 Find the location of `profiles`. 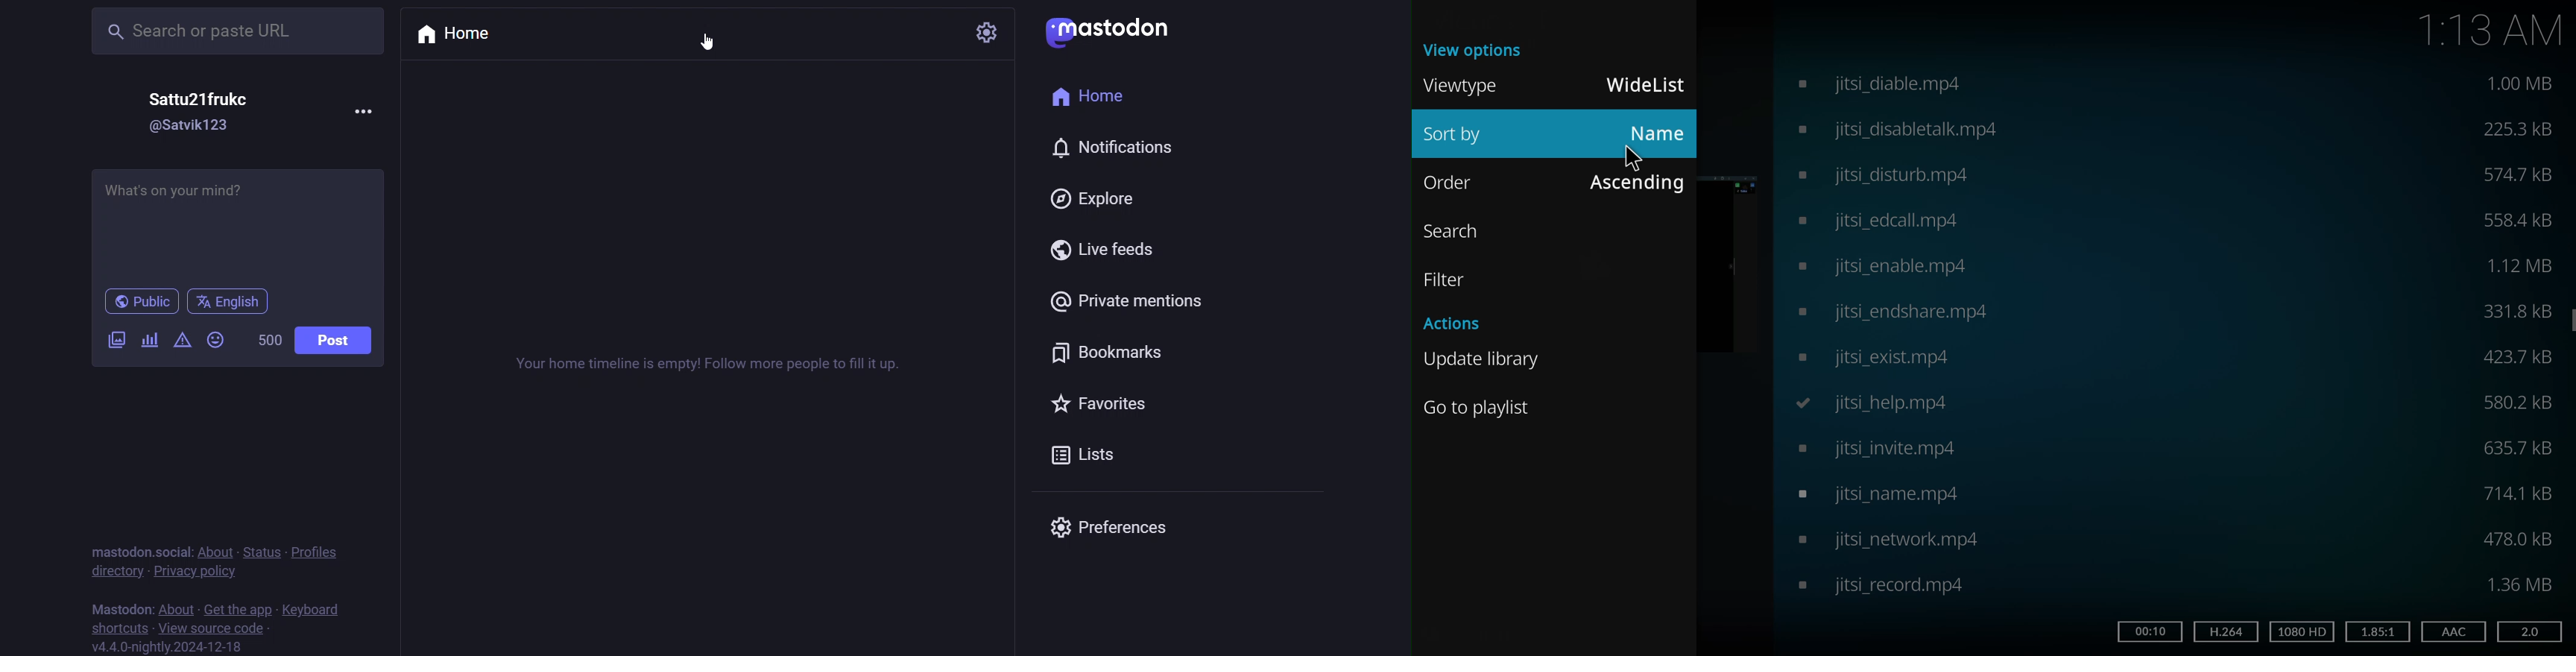

profiles is located at coordinates (314, 554).